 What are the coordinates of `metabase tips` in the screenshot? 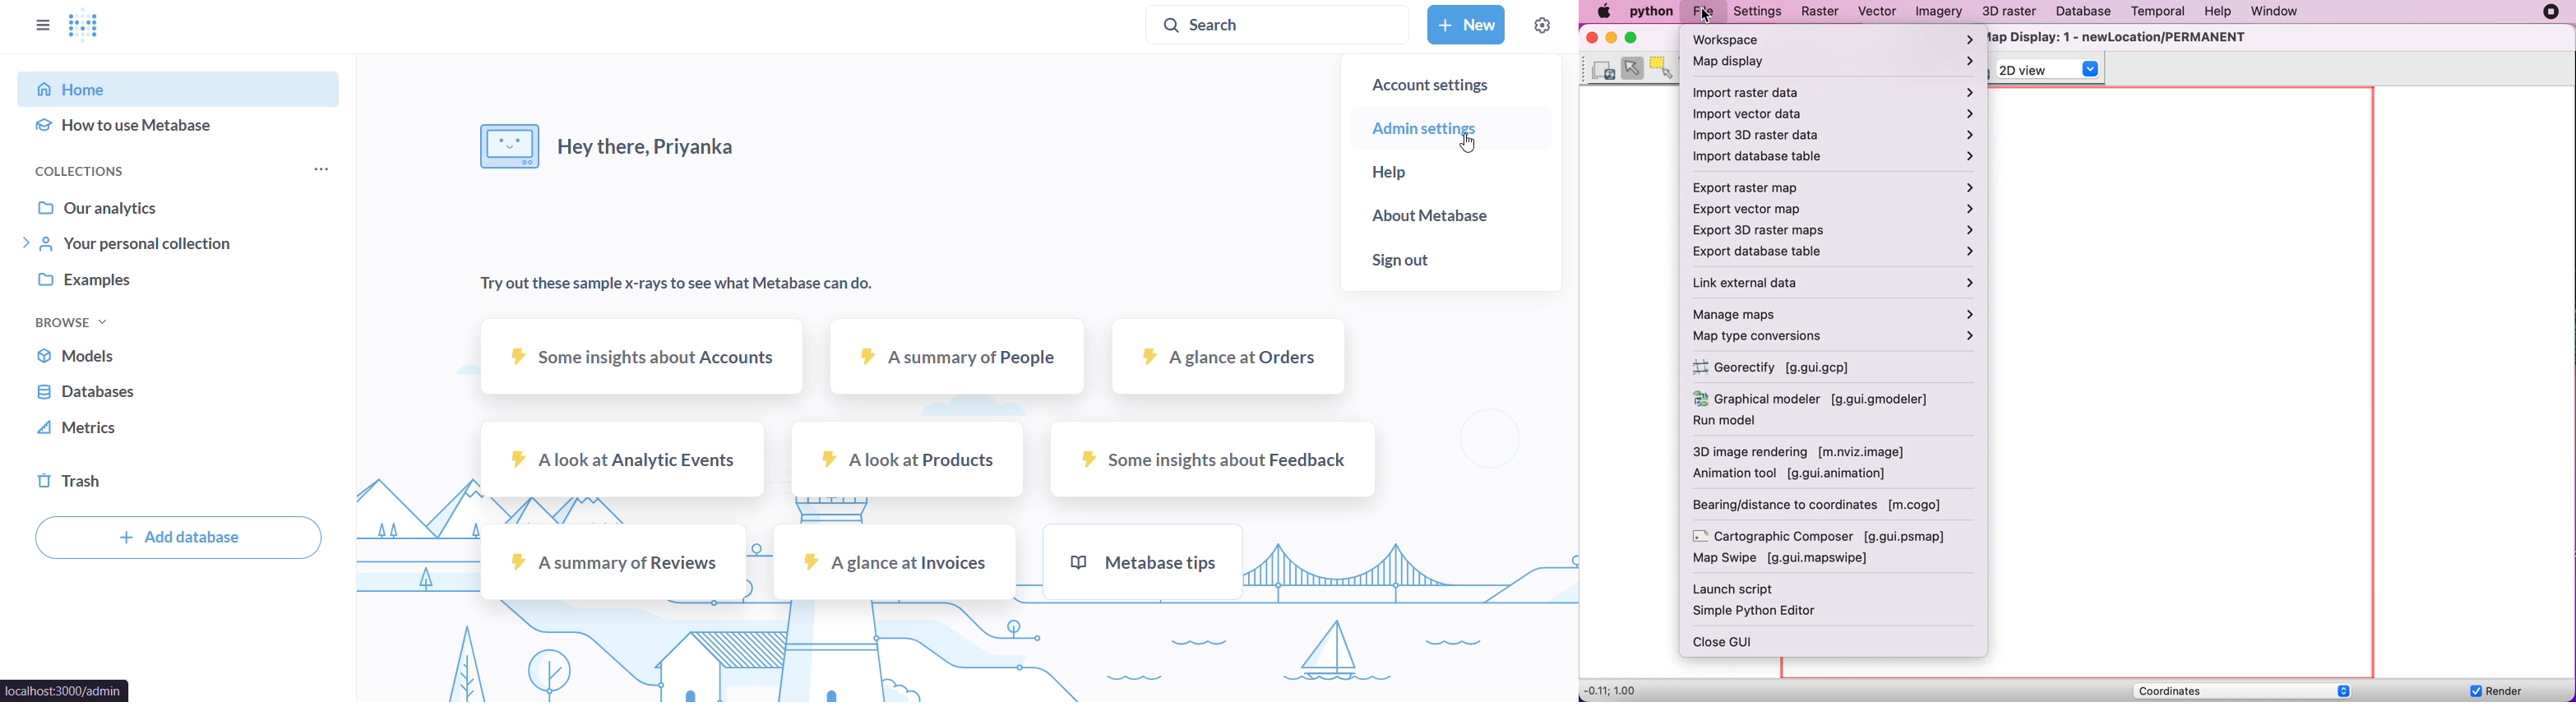 It's located at (1141, 562).